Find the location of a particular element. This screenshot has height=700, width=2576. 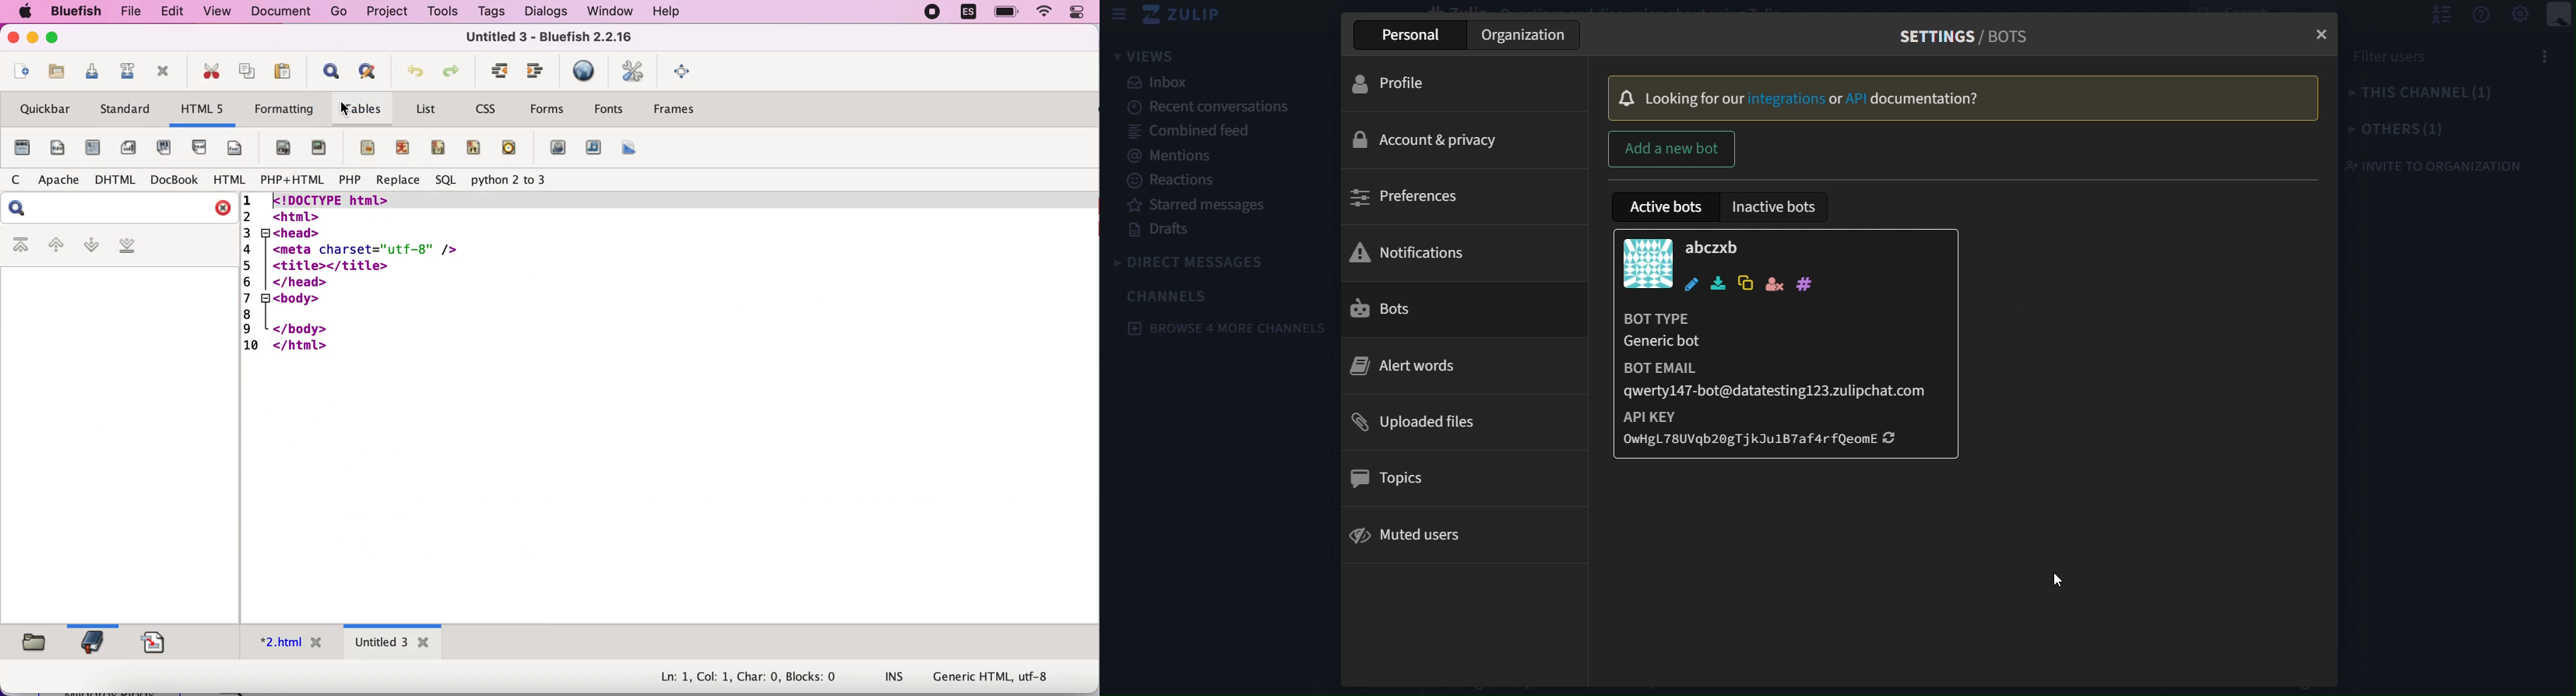

hide sidebar is located at coordinates (1120, 15).